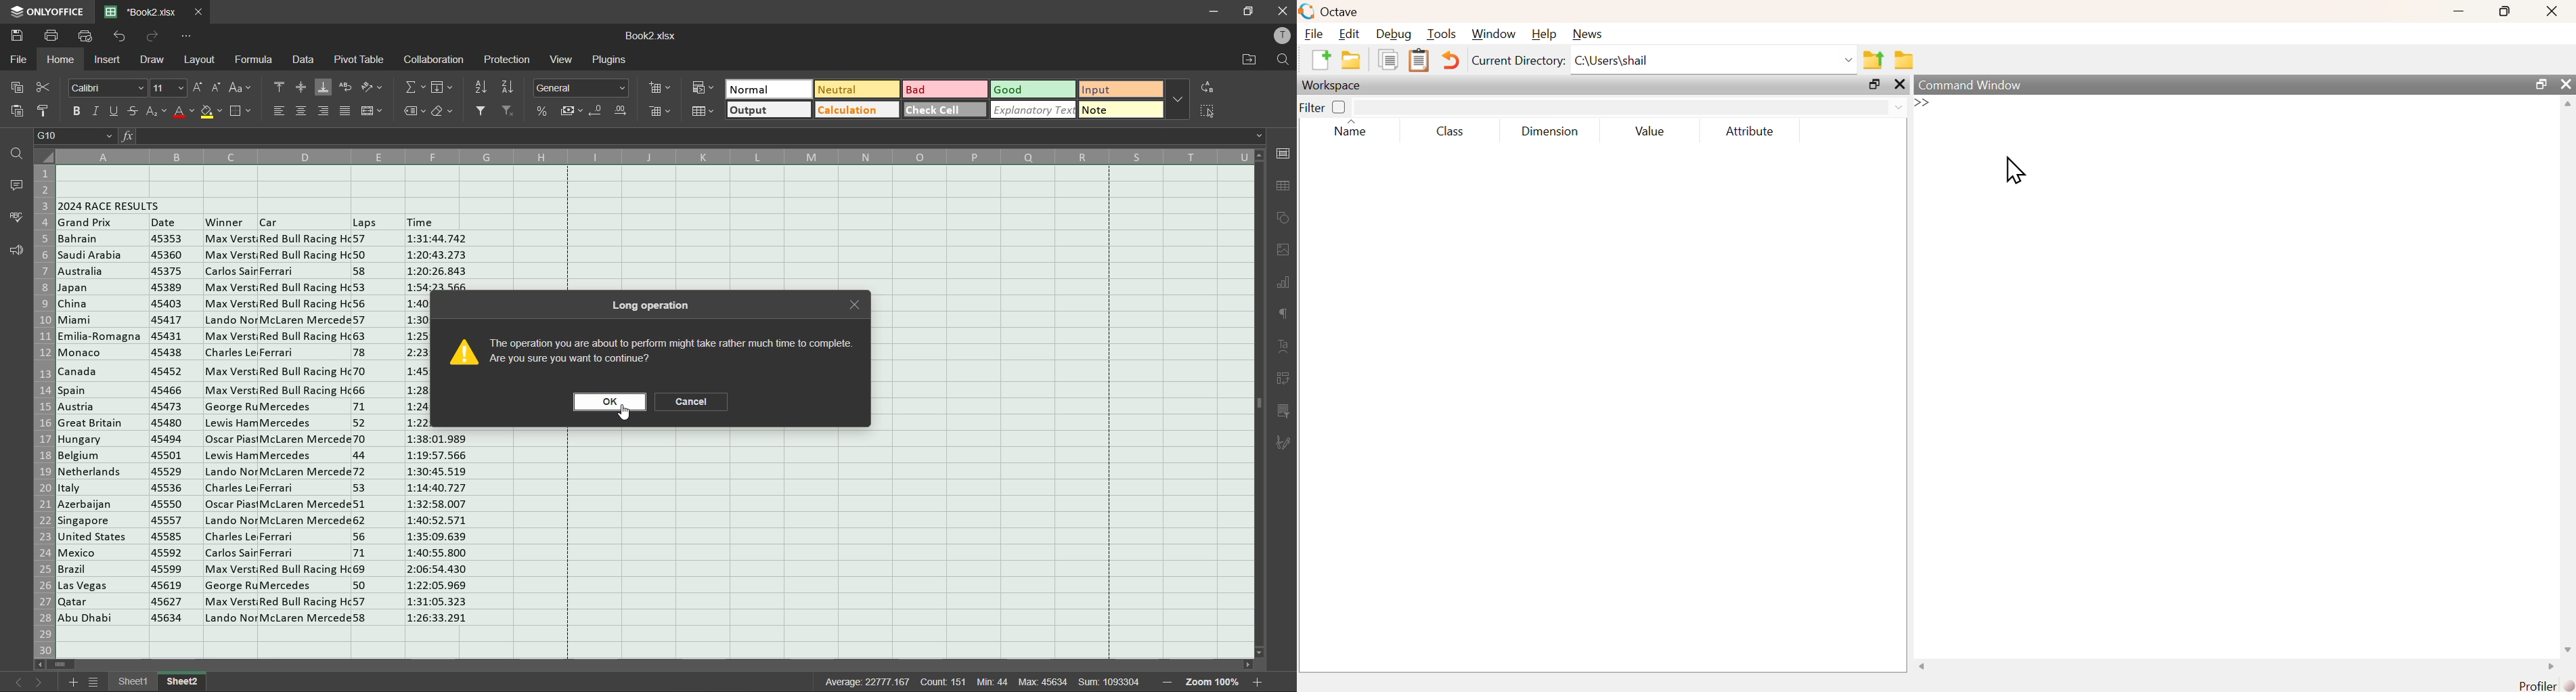  What do you see at coordinates (114, 112) in the screenshot?
I see `underline` at bounding box center [114, 112].